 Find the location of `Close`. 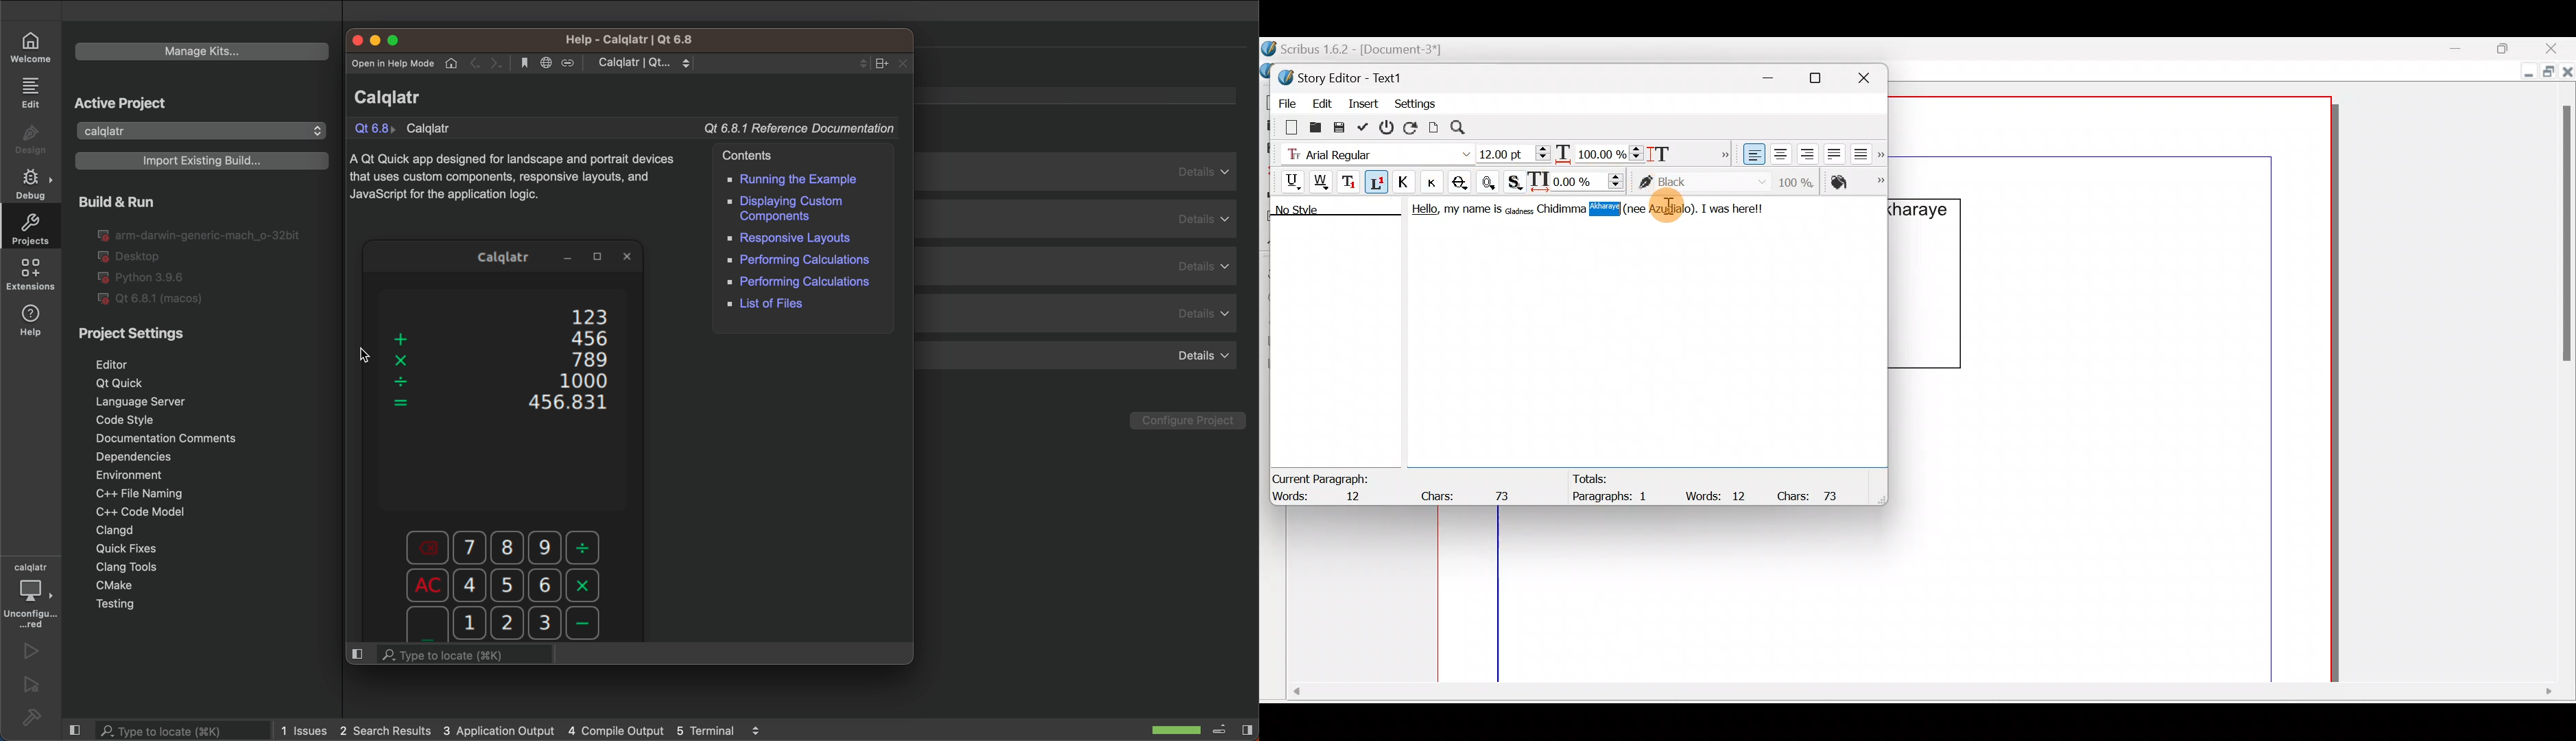

Close is located at coordinates (637, 254).